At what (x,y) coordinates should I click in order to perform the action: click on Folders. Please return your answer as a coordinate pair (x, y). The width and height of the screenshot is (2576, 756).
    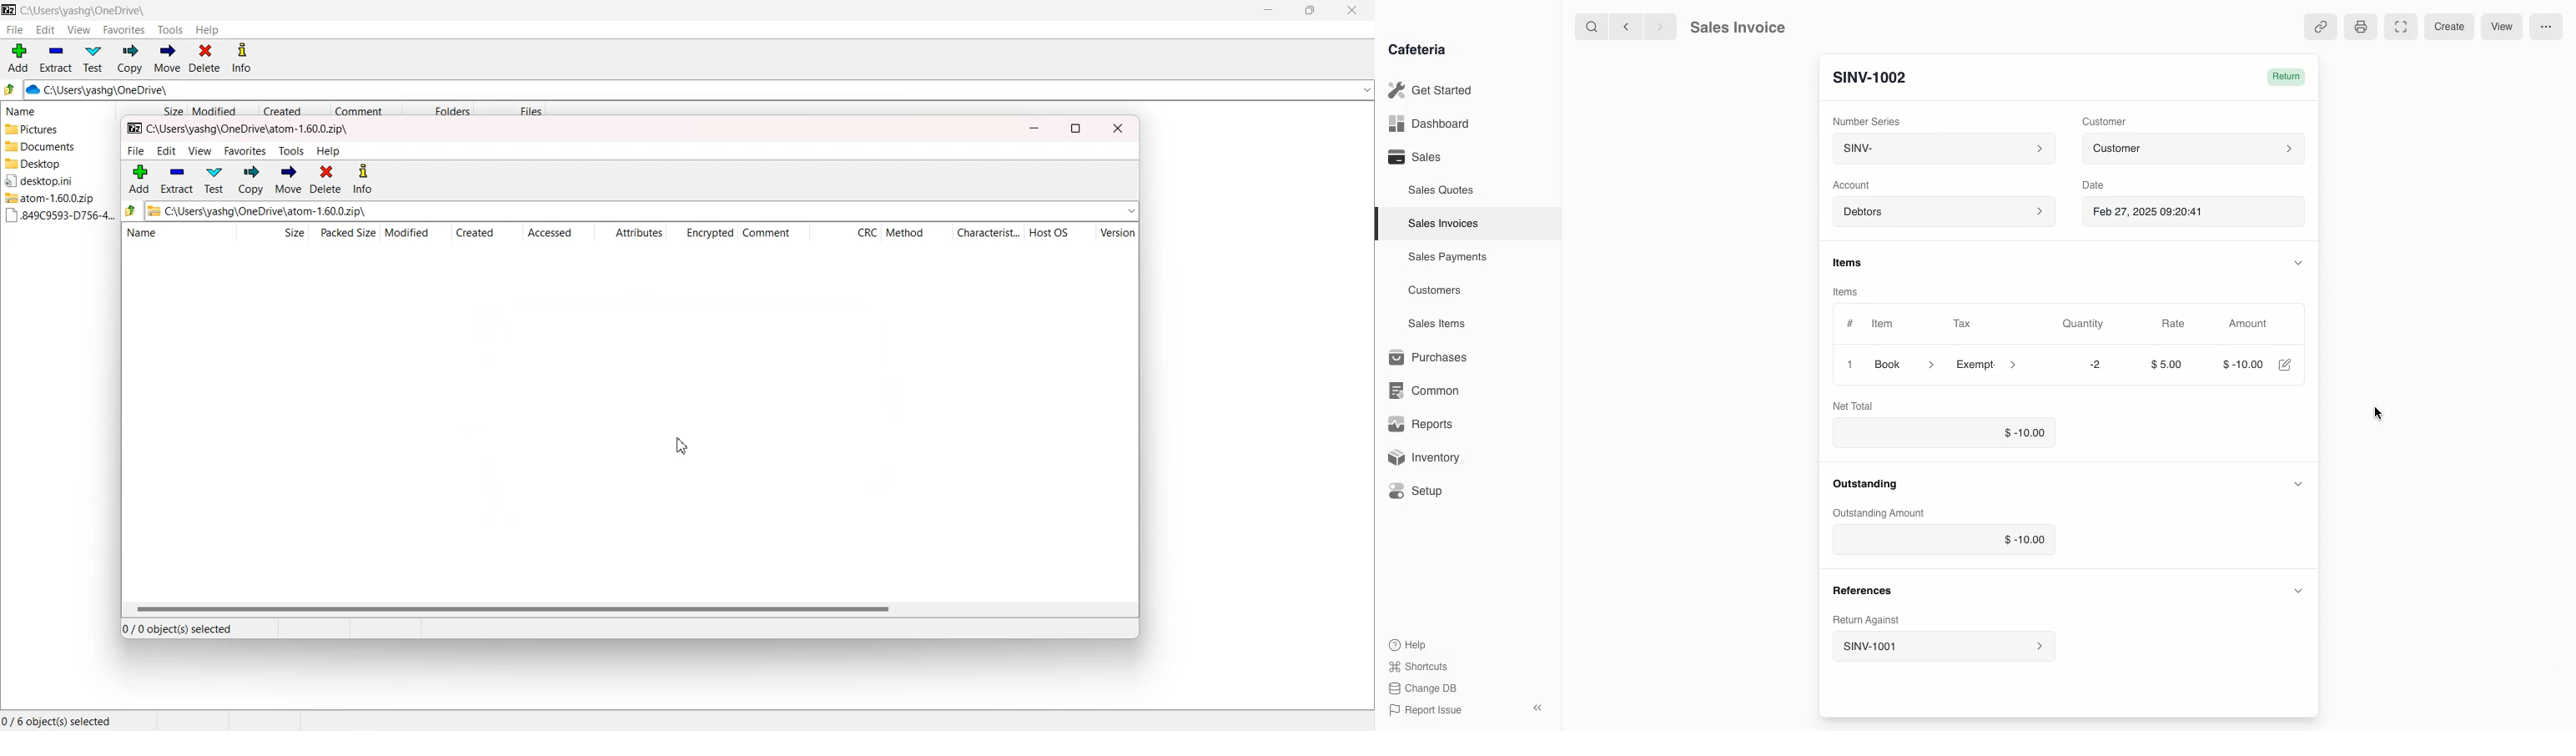
    Looking at the image, I should click on (438, 109).